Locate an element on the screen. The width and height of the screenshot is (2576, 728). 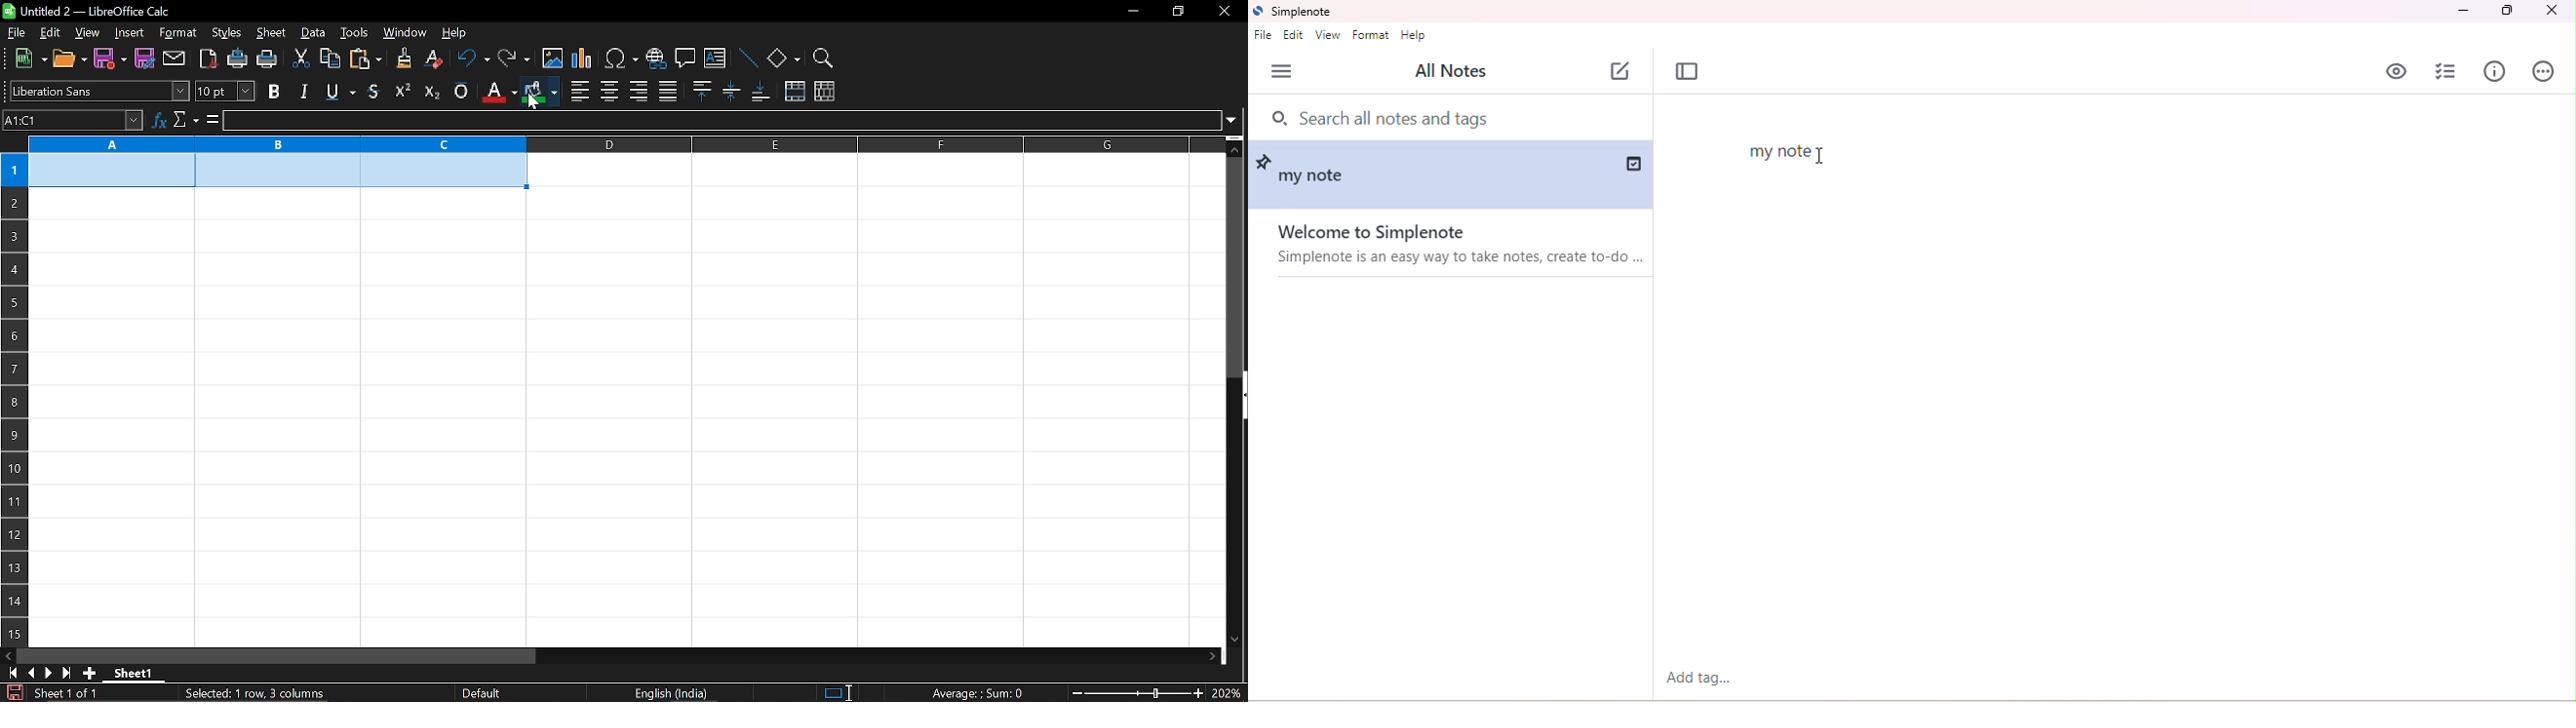
actions is located at coordinates (2544, 72).